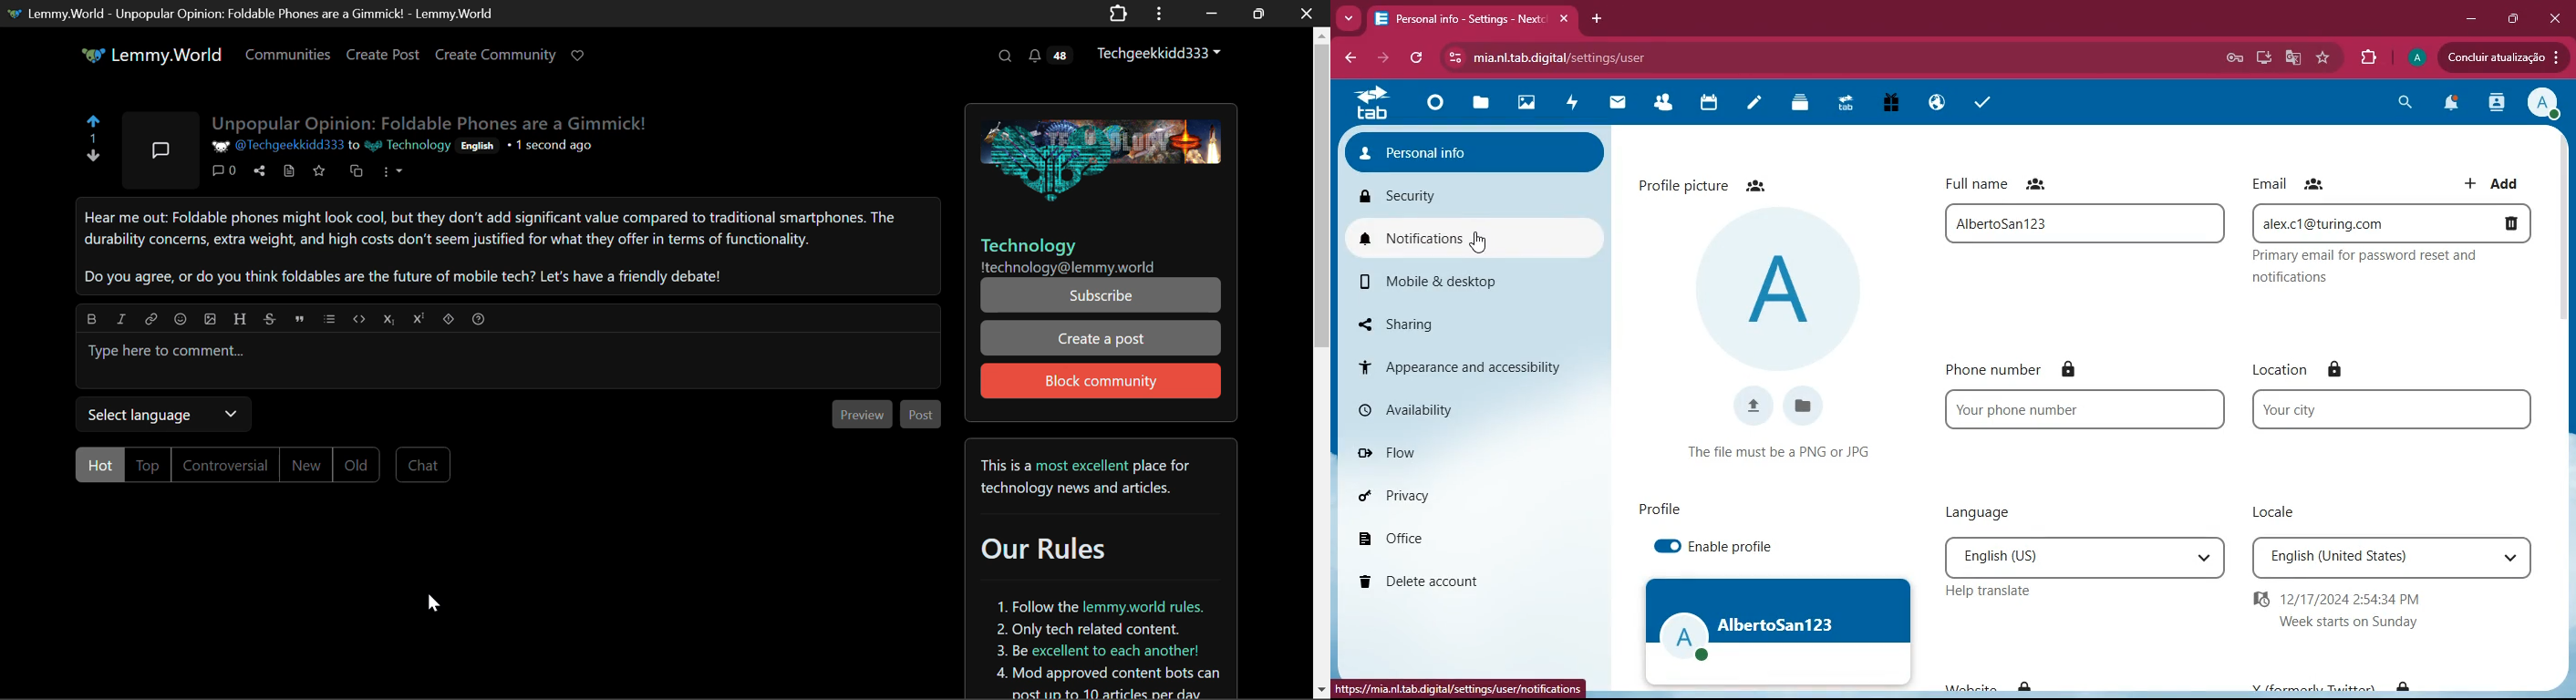 The image size is (2576, 700). What do you see at coordinates (2053, 368) in the screenshot?
I see `phone number` at bounding box center [2053, 368].